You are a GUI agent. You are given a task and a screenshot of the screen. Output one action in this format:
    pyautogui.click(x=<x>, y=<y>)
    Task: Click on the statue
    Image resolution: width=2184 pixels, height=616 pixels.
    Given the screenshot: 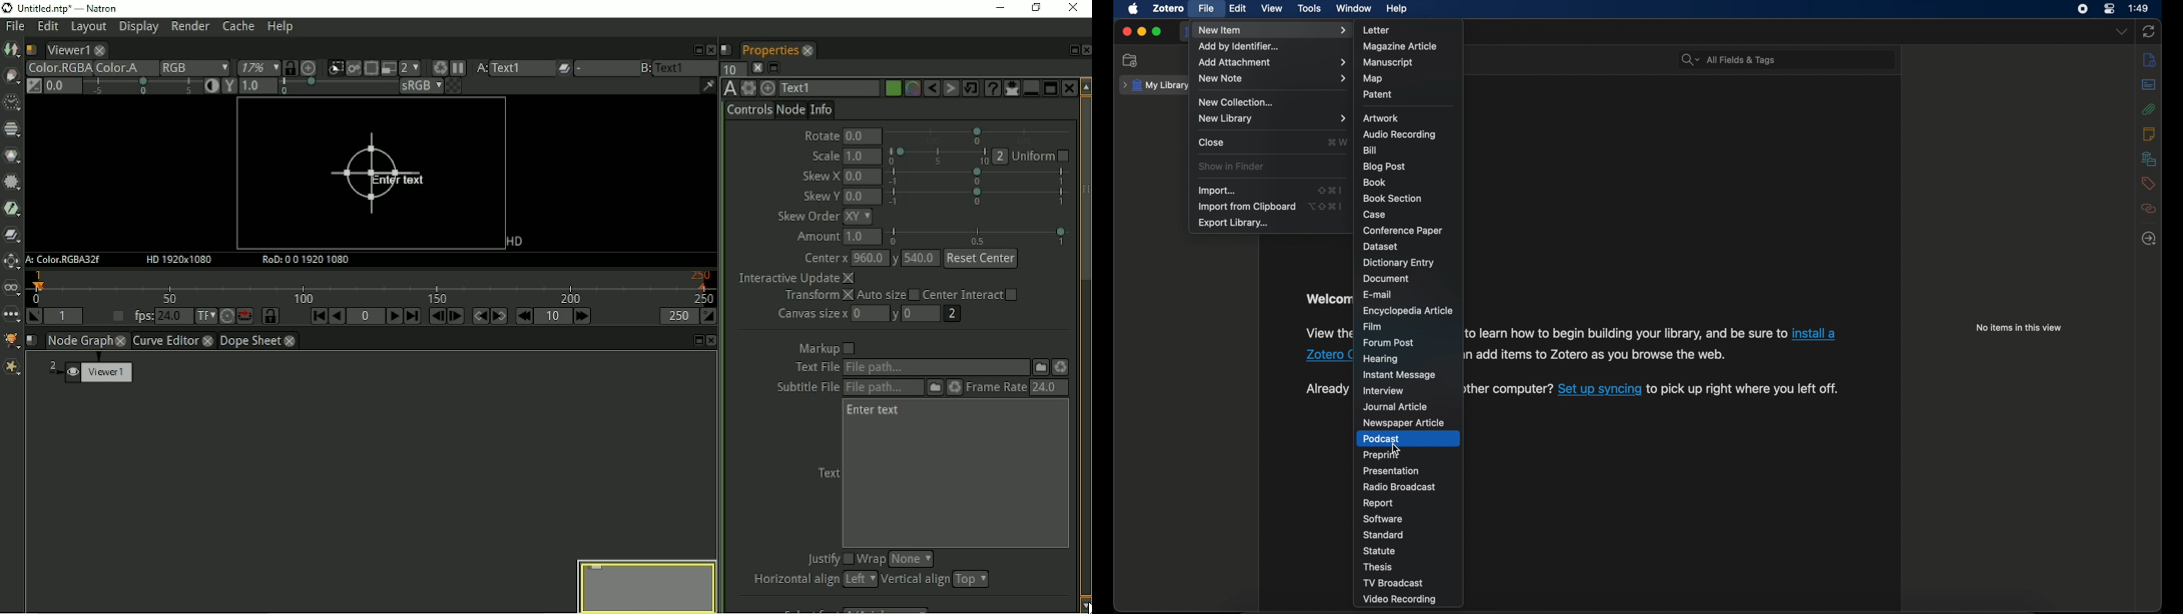 What is the action you would take?
    pyautogui.click(x=1380, y=551)
    